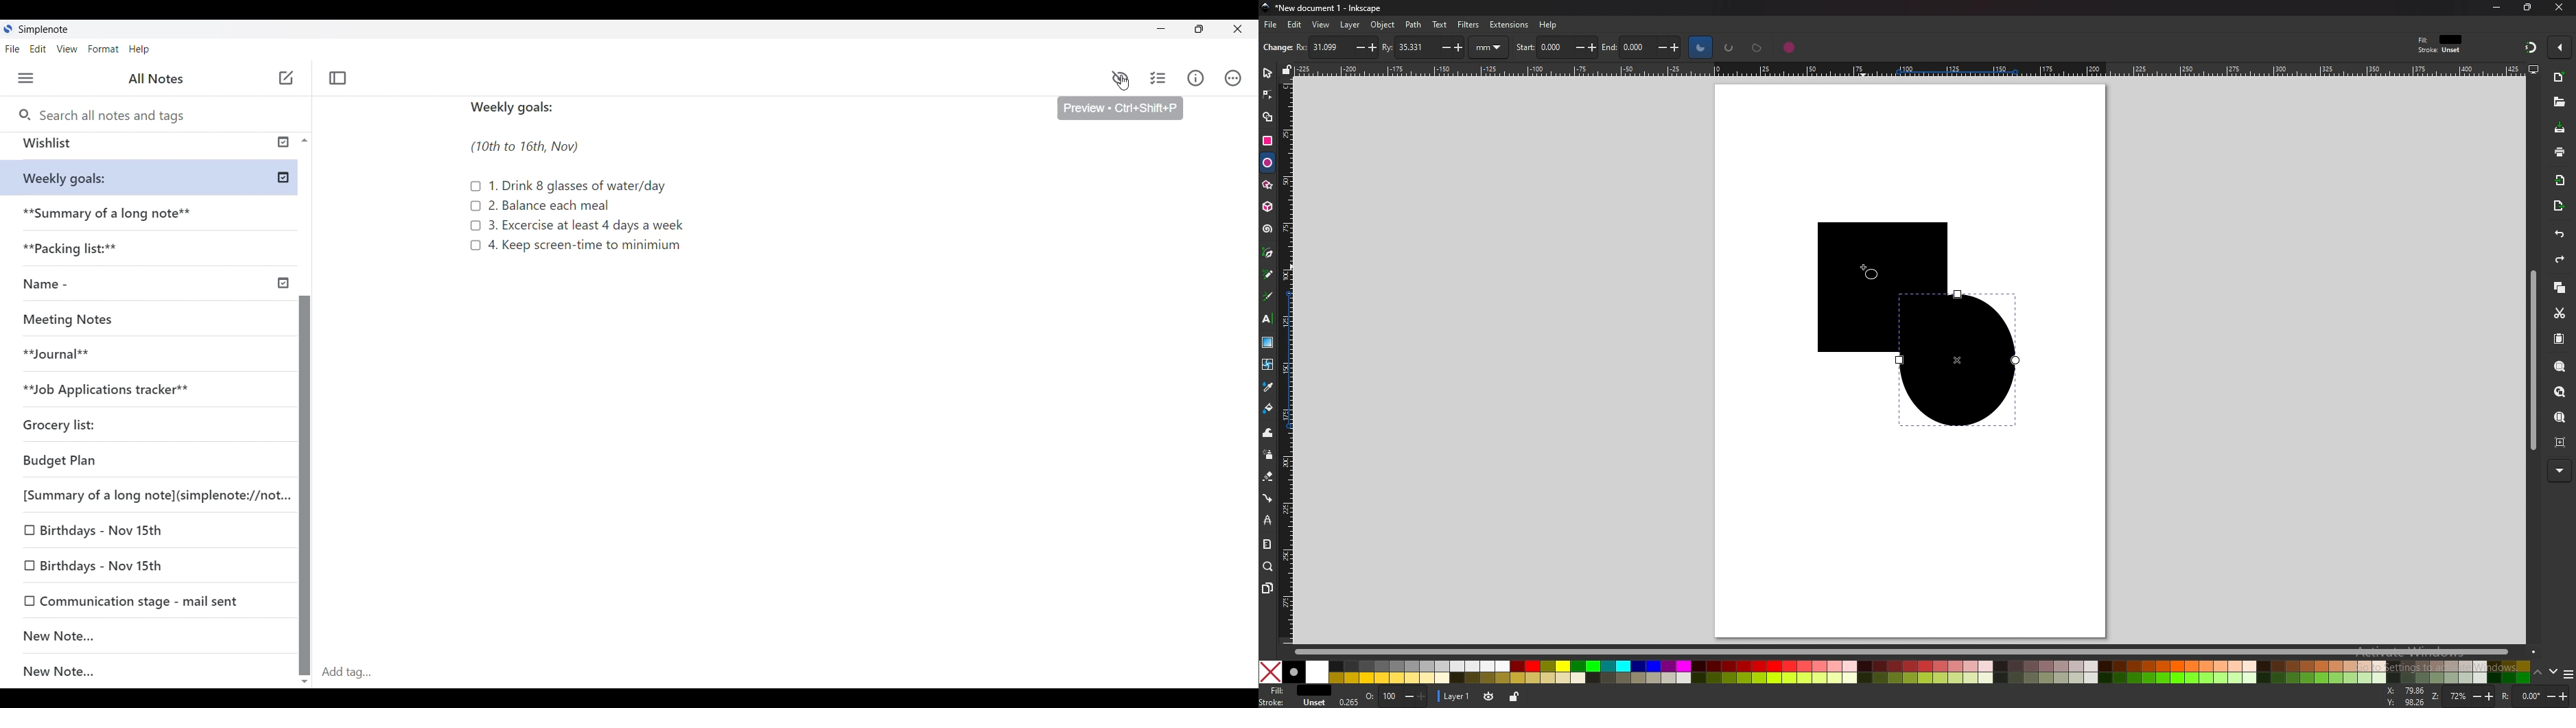  Describe the element at coordinates (1269, 409) in the screenshot. I see `paint bucket` at that location.